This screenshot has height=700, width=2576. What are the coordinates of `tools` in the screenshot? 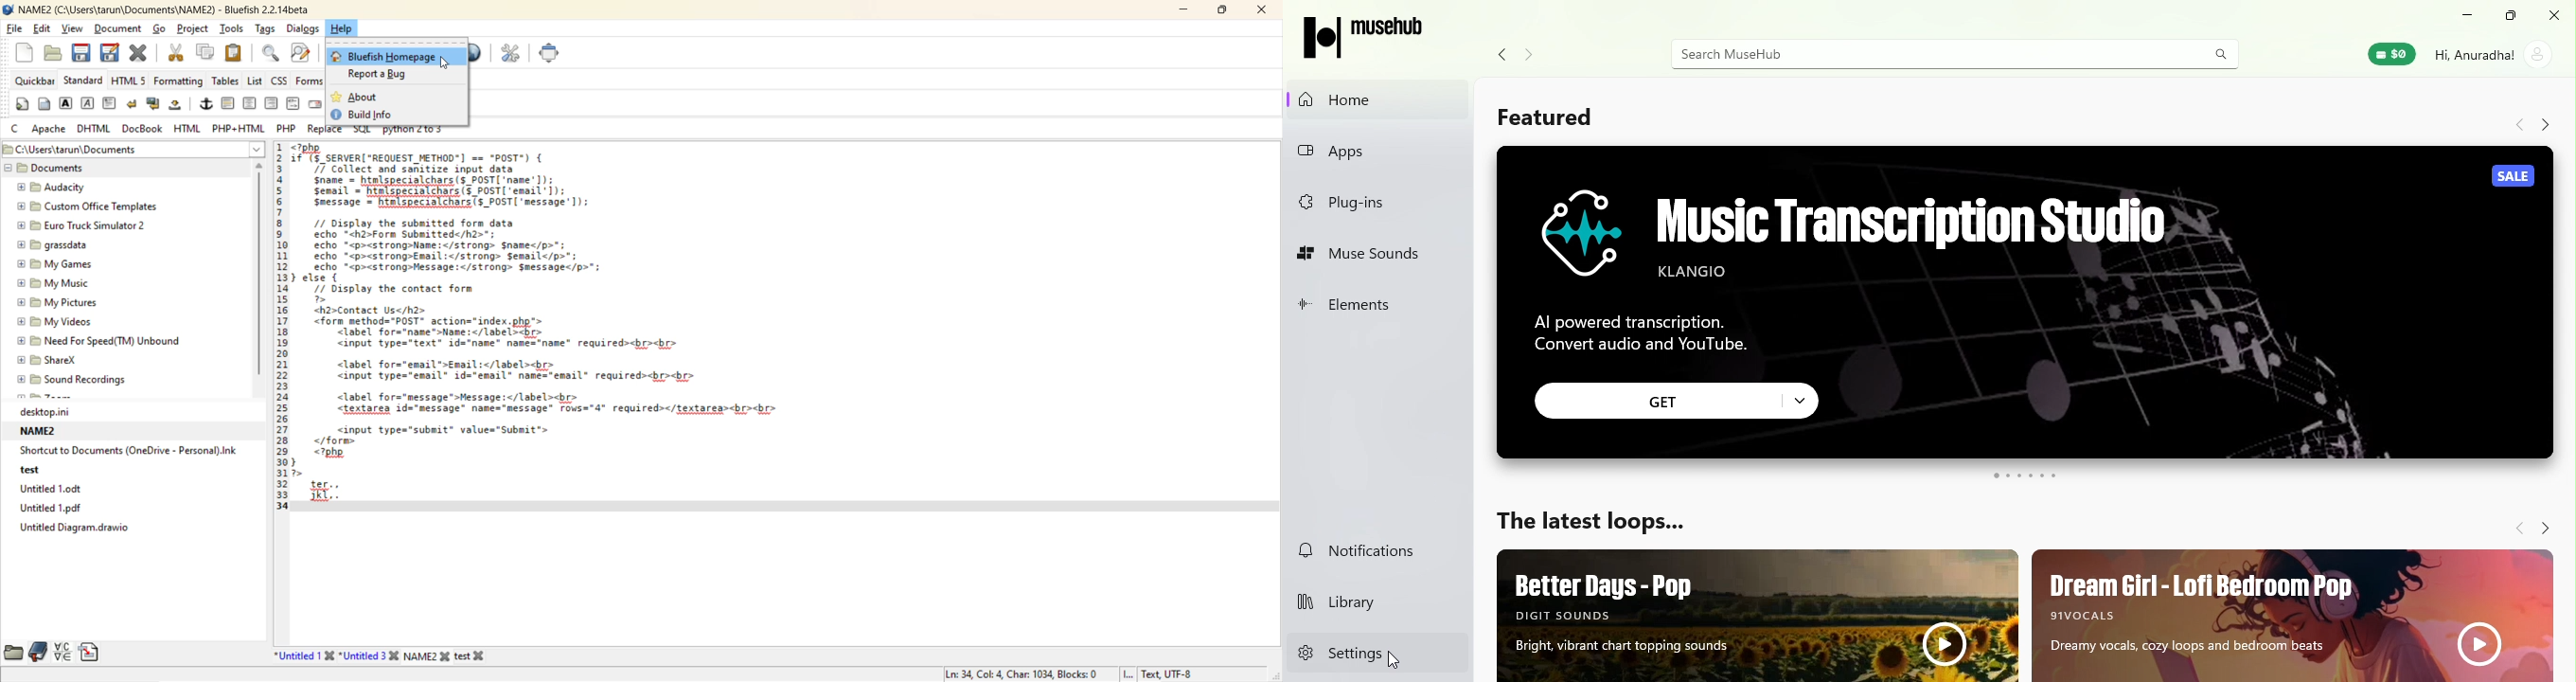 It's located at (232, 29).